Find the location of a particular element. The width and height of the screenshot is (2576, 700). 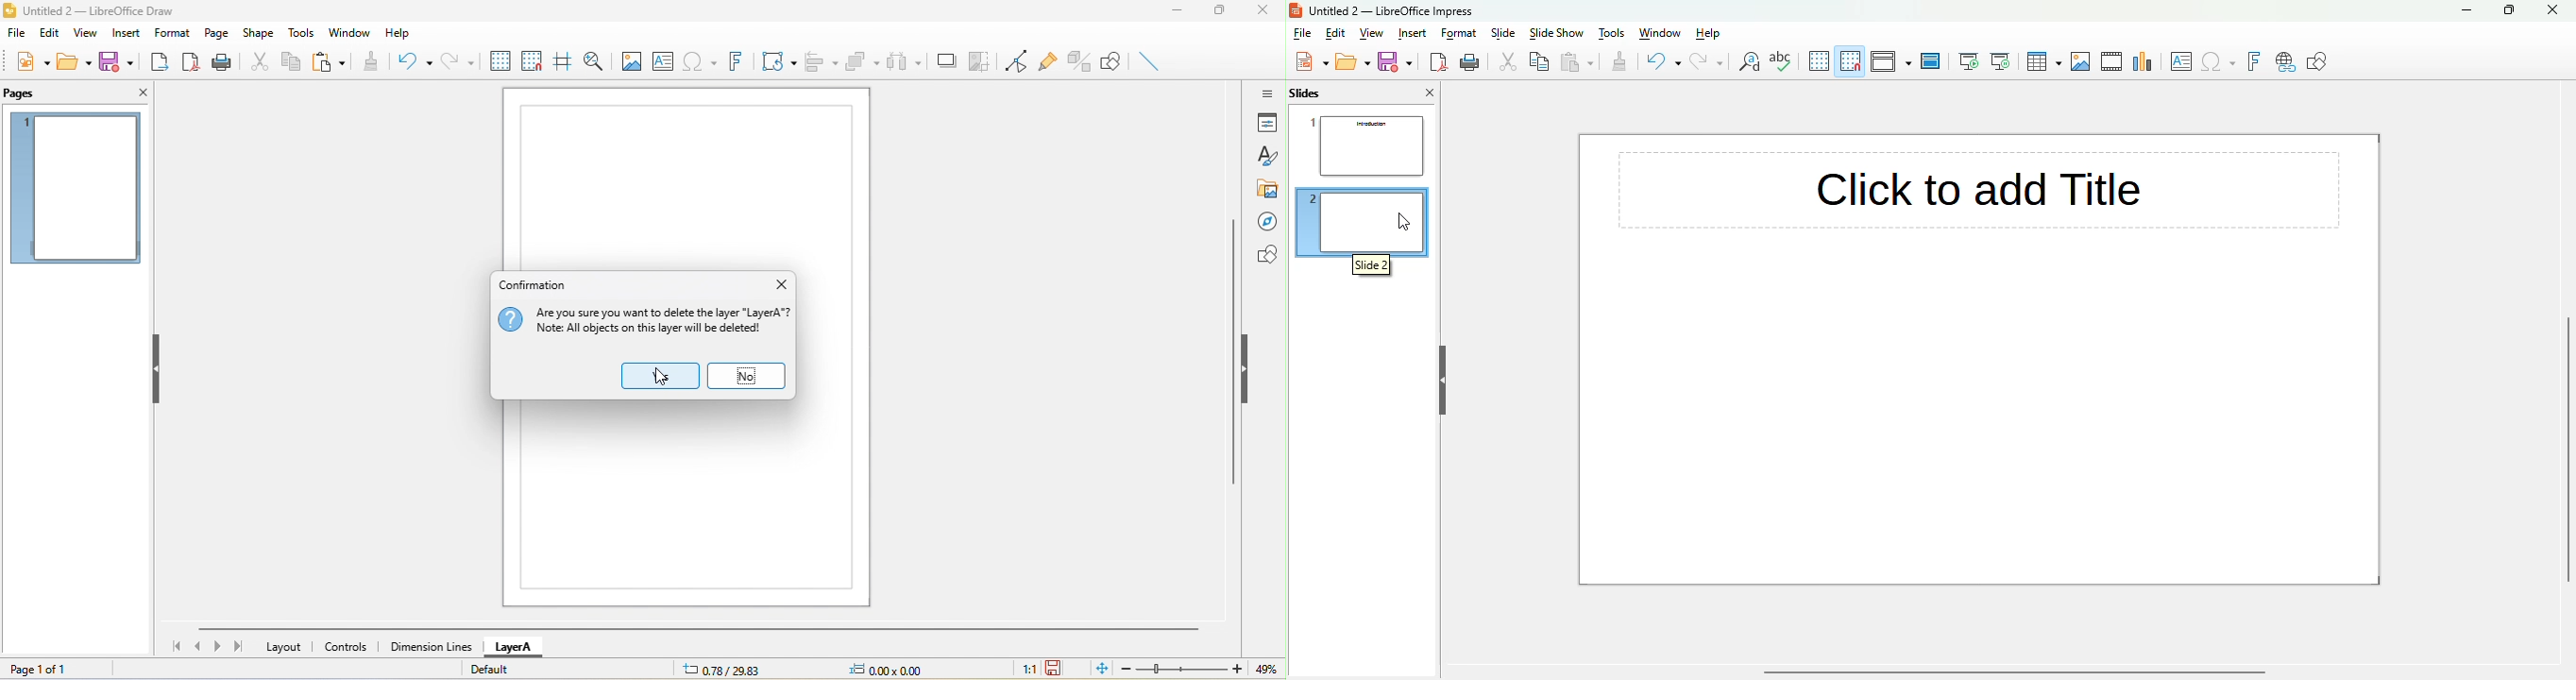

transformation is located at coordinates (775, 63).